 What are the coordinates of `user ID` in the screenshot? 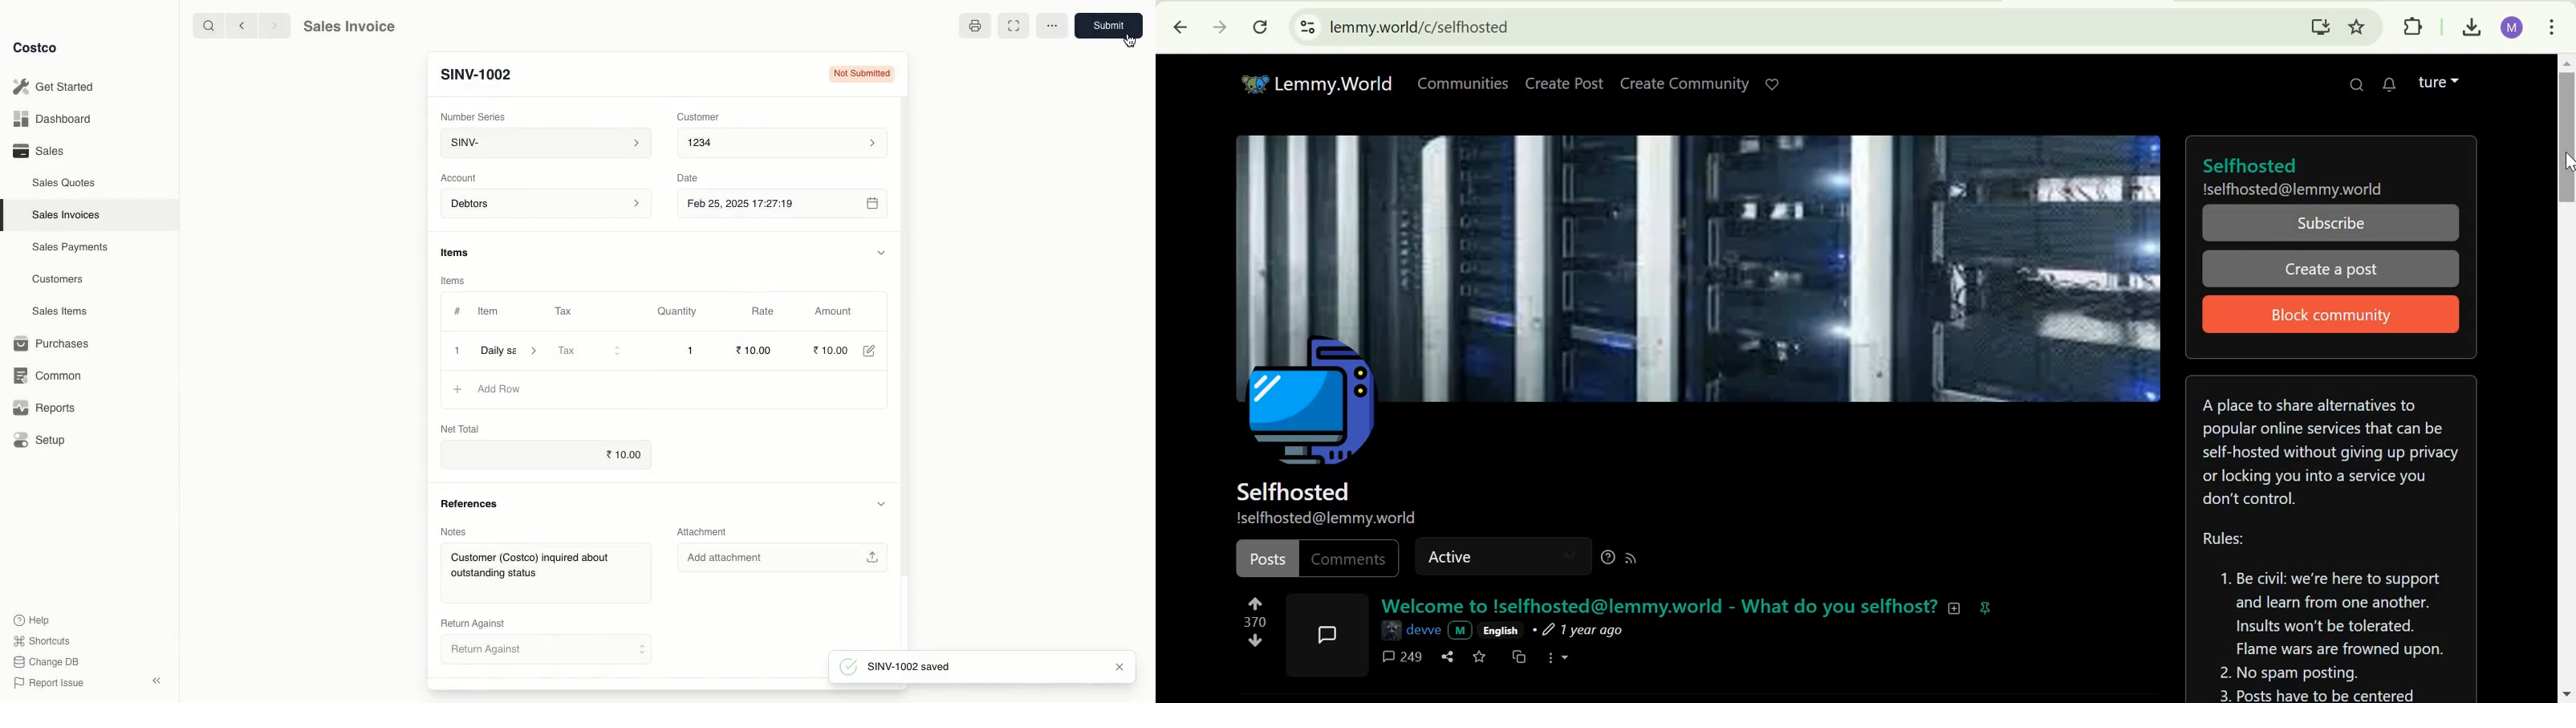 It's located at (1426, 630).